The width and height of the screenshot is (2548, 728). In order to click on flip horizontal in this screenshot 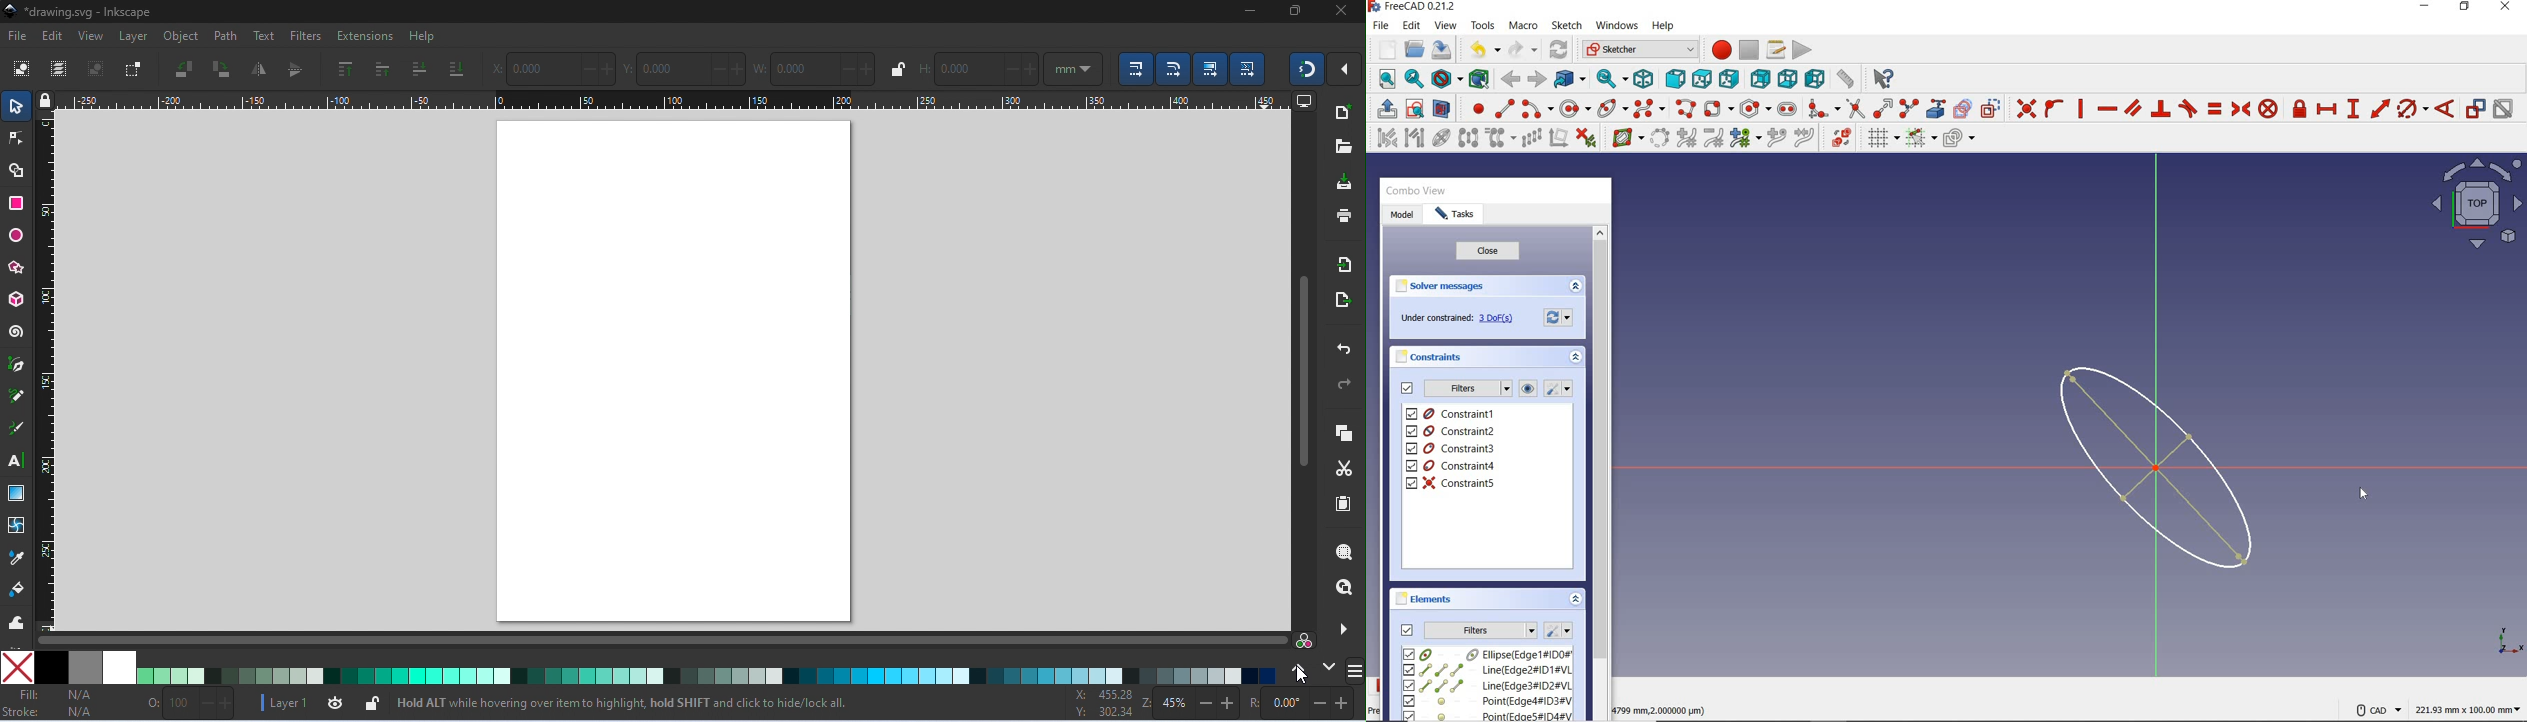, I will do `click(260, 68)`.